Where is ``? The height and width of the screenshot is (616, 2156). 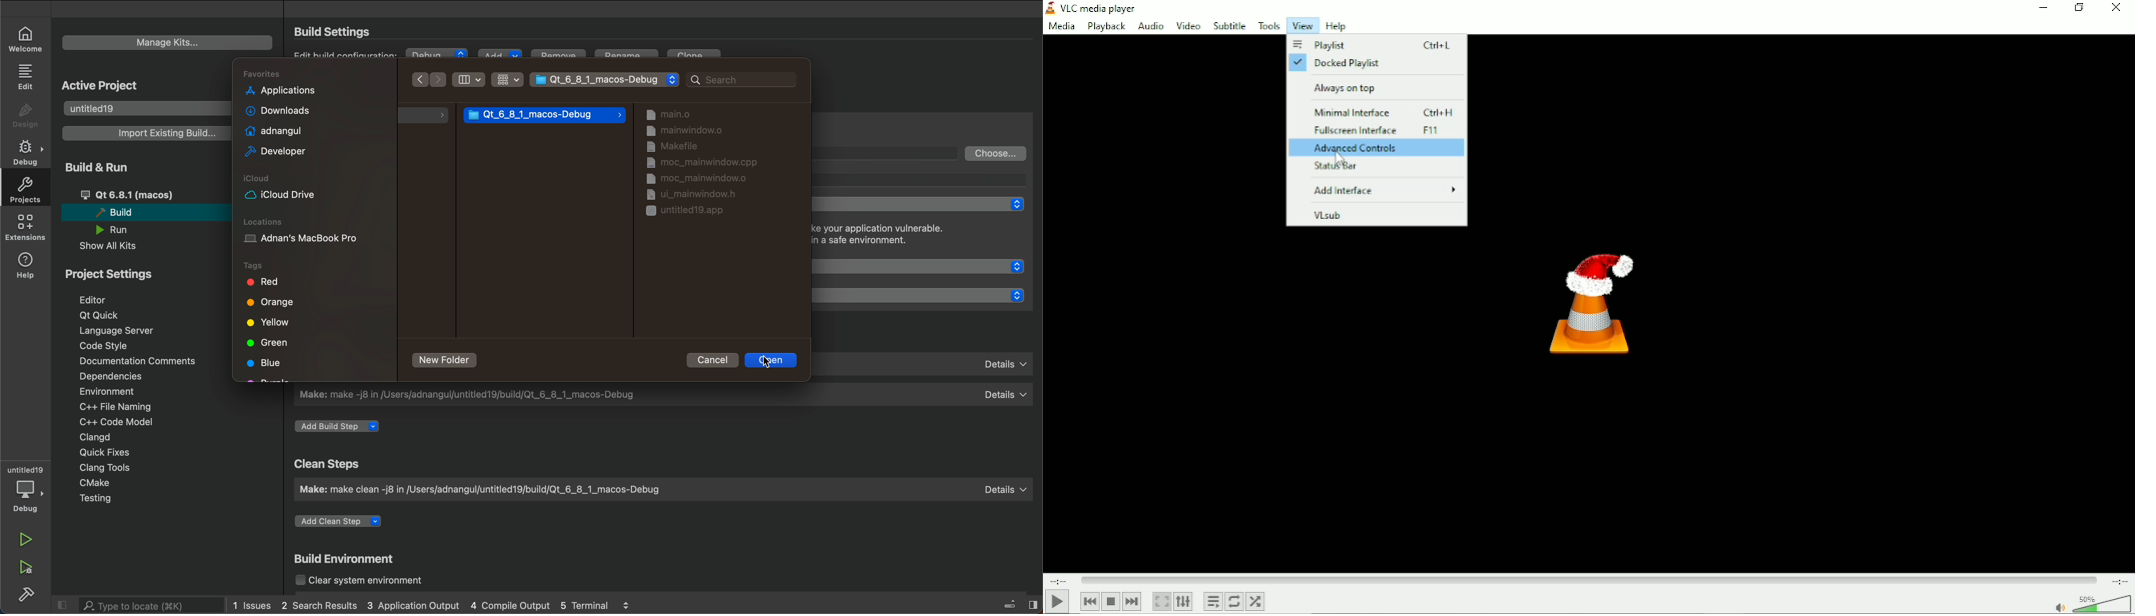
 is located at coordinates (470, 79).